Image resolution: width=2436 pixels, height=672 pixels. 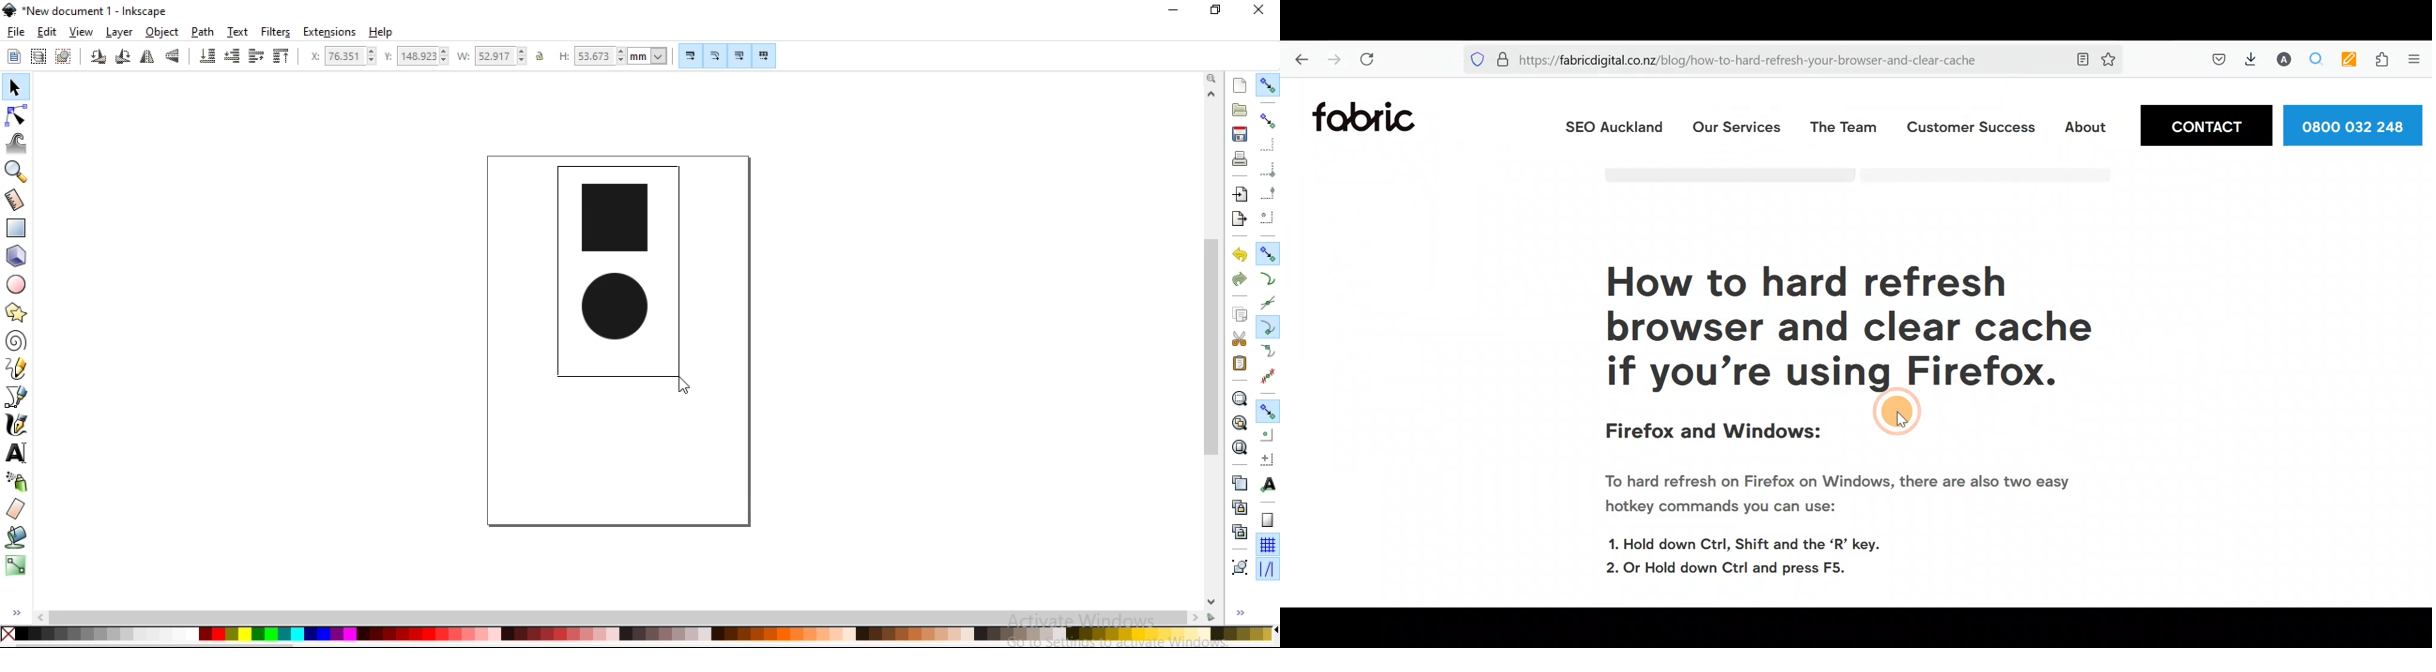 What do you see at coordinates (765, 56) in the screenshot?
I see `move patterns along with object` at bounding box center [765, 56].